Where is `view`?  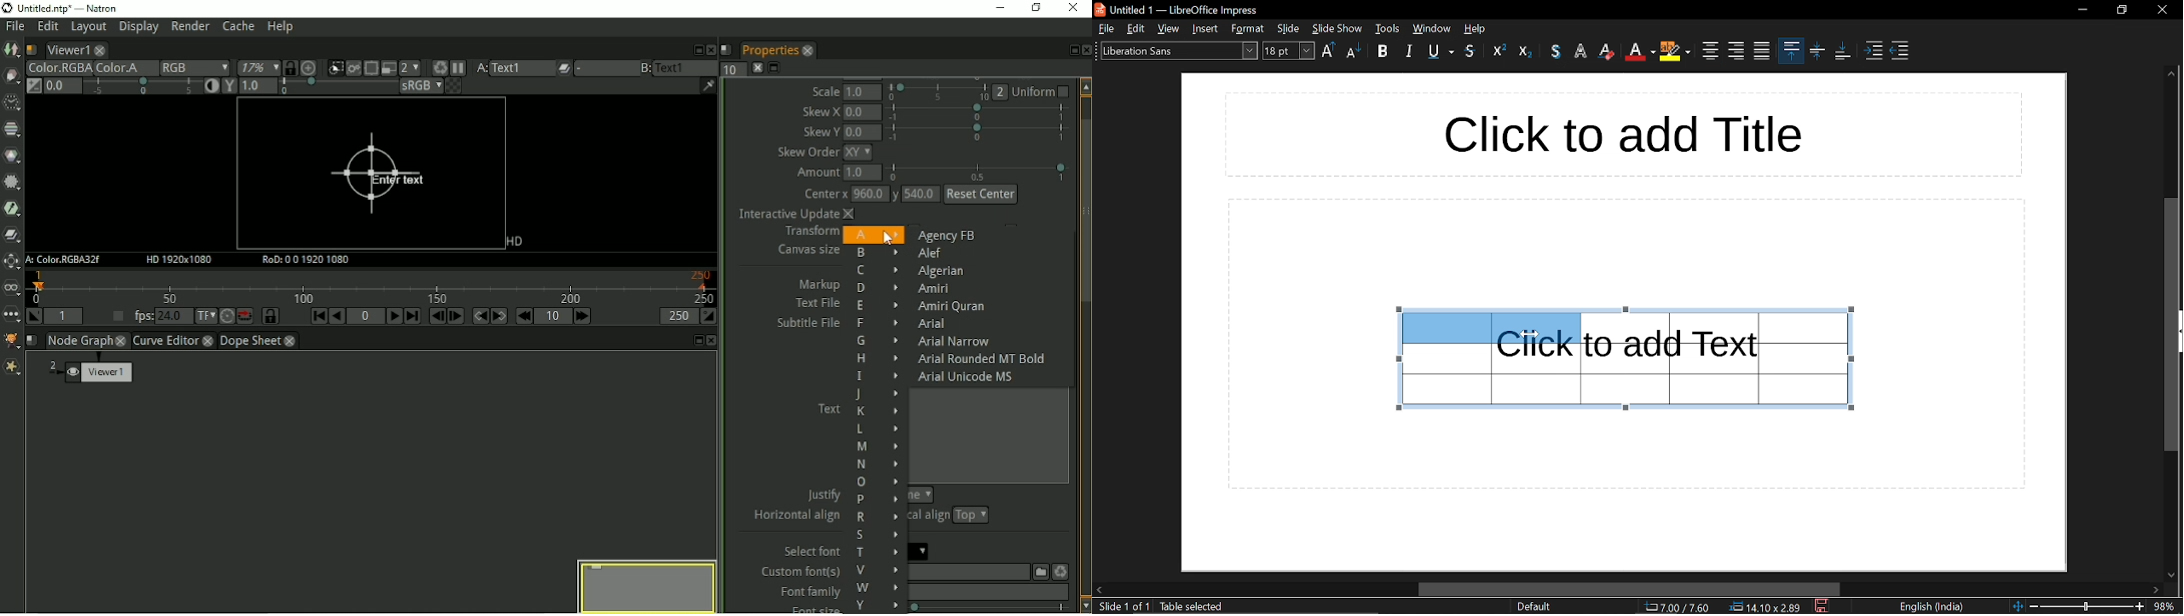 view is located at coordinates (1170, 28).